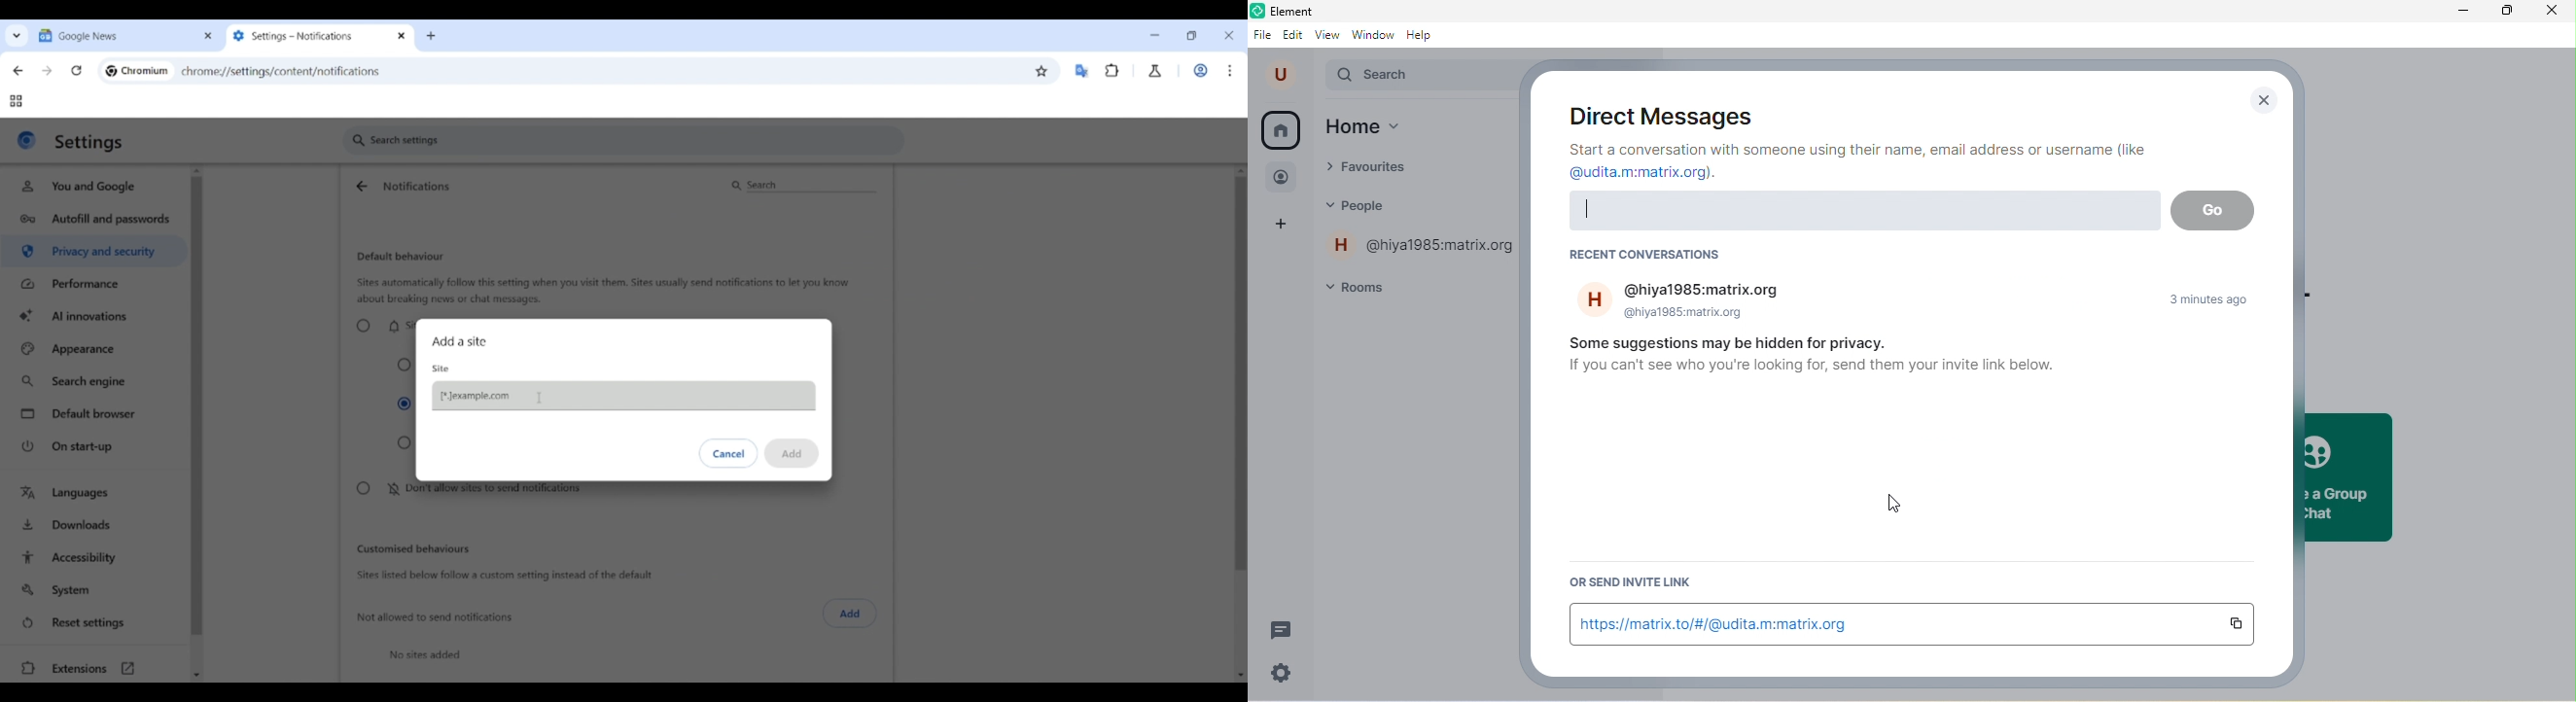 Image resolution: width=2576 pixels, height=728 pixels. Describe the element at coordinates (47, 71) in the screenshot. I see `Go forward` at that location.